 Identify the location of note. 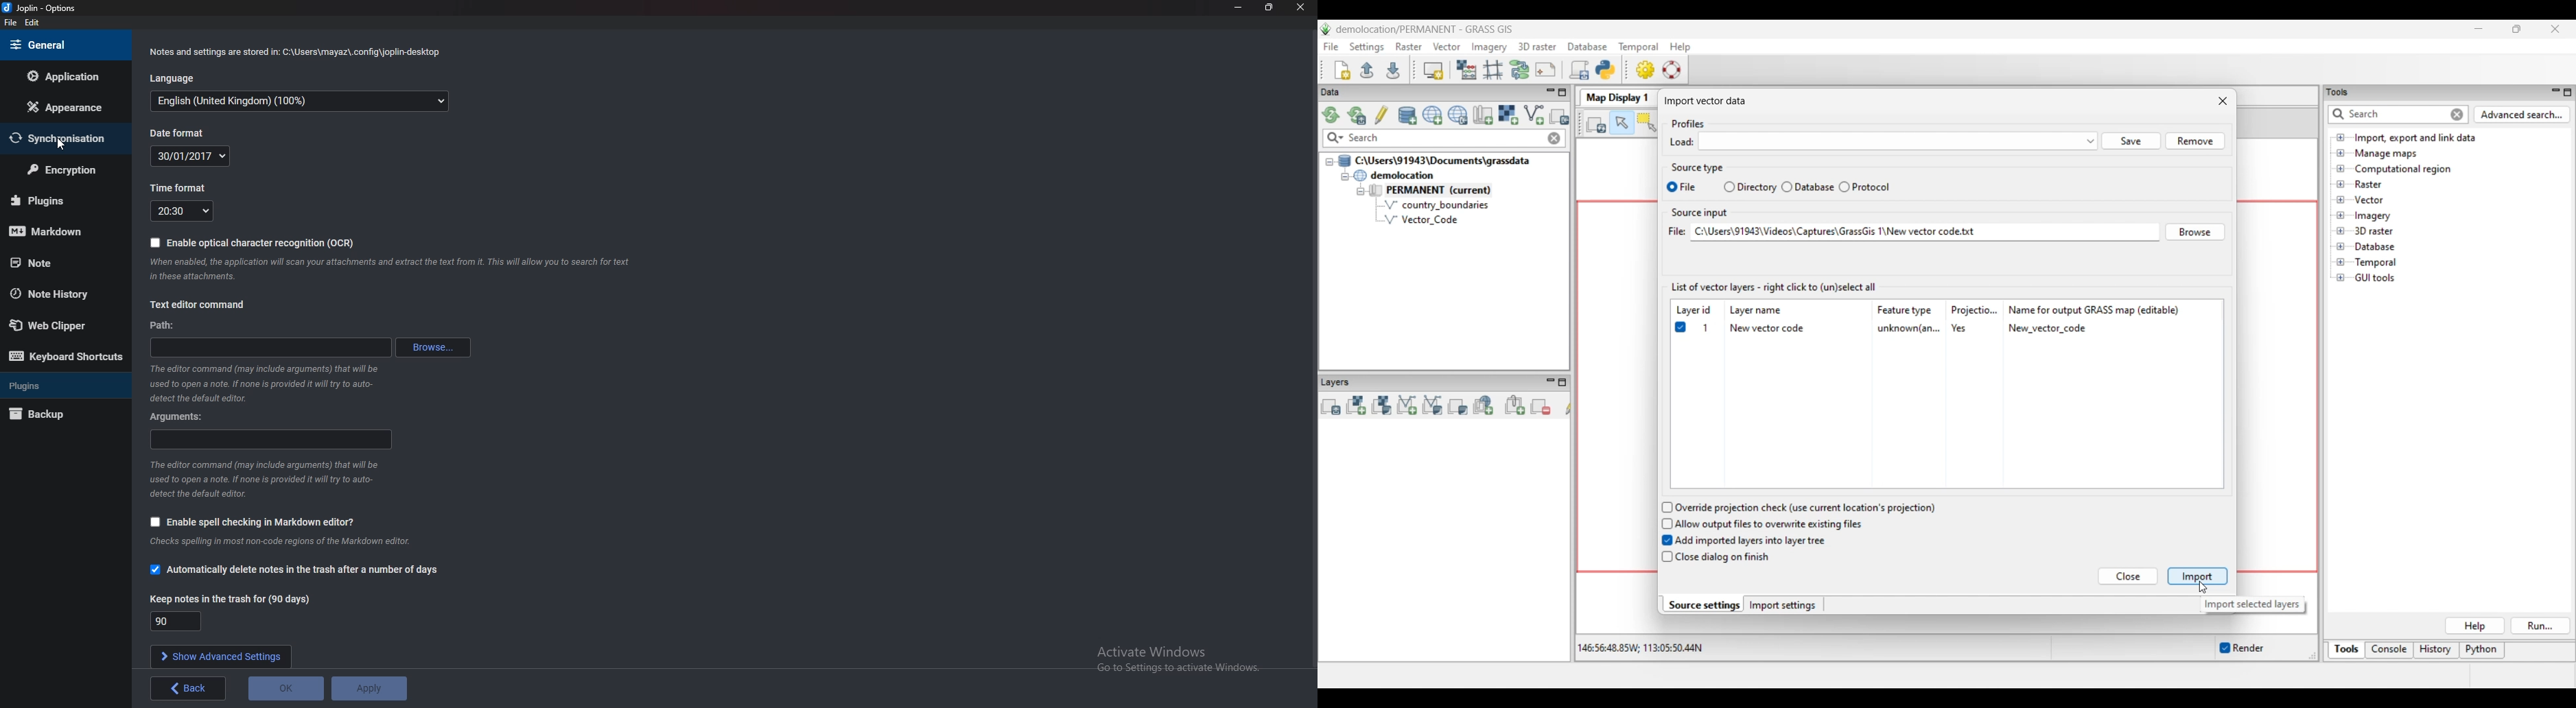
(51, 263).